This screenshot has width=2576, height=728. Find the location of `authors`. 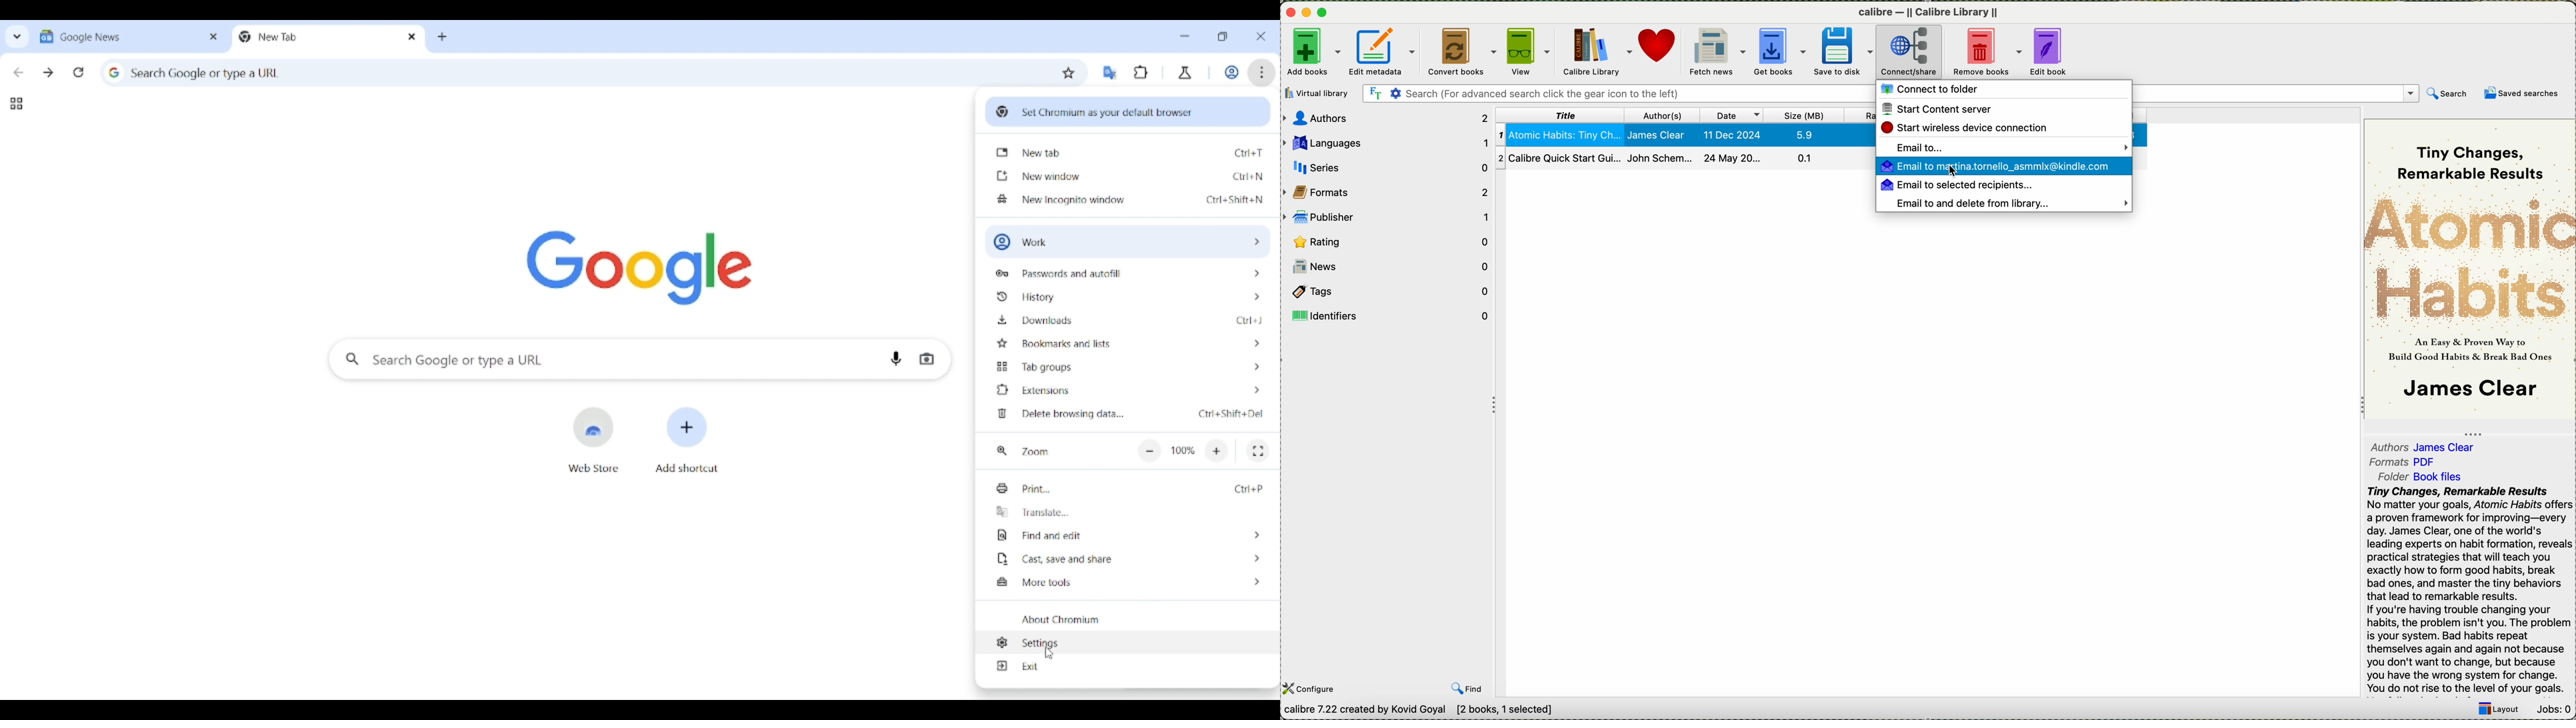

authors is located at coordinates (1386, 118).